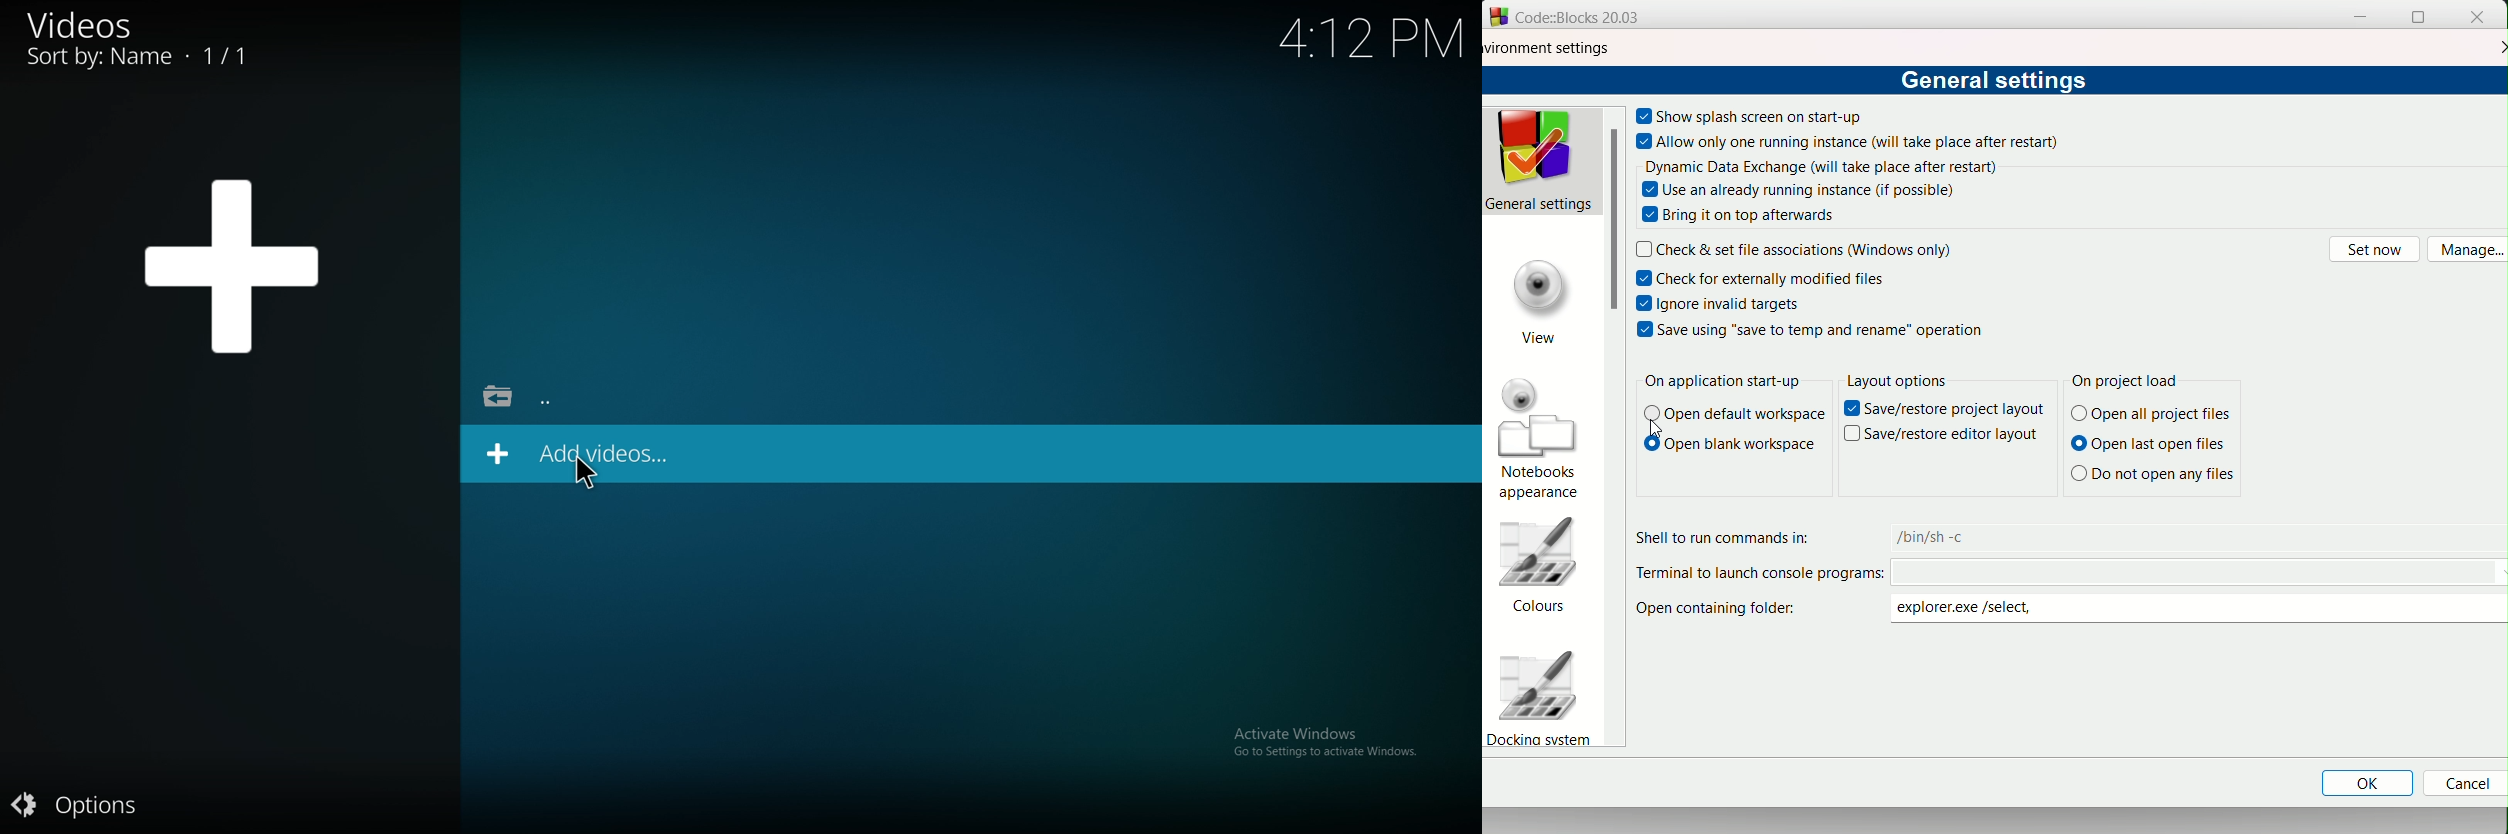 The width and height of the screenshot is (2520, 840). I want to click on Open containing folder:, so click(1726, 614).